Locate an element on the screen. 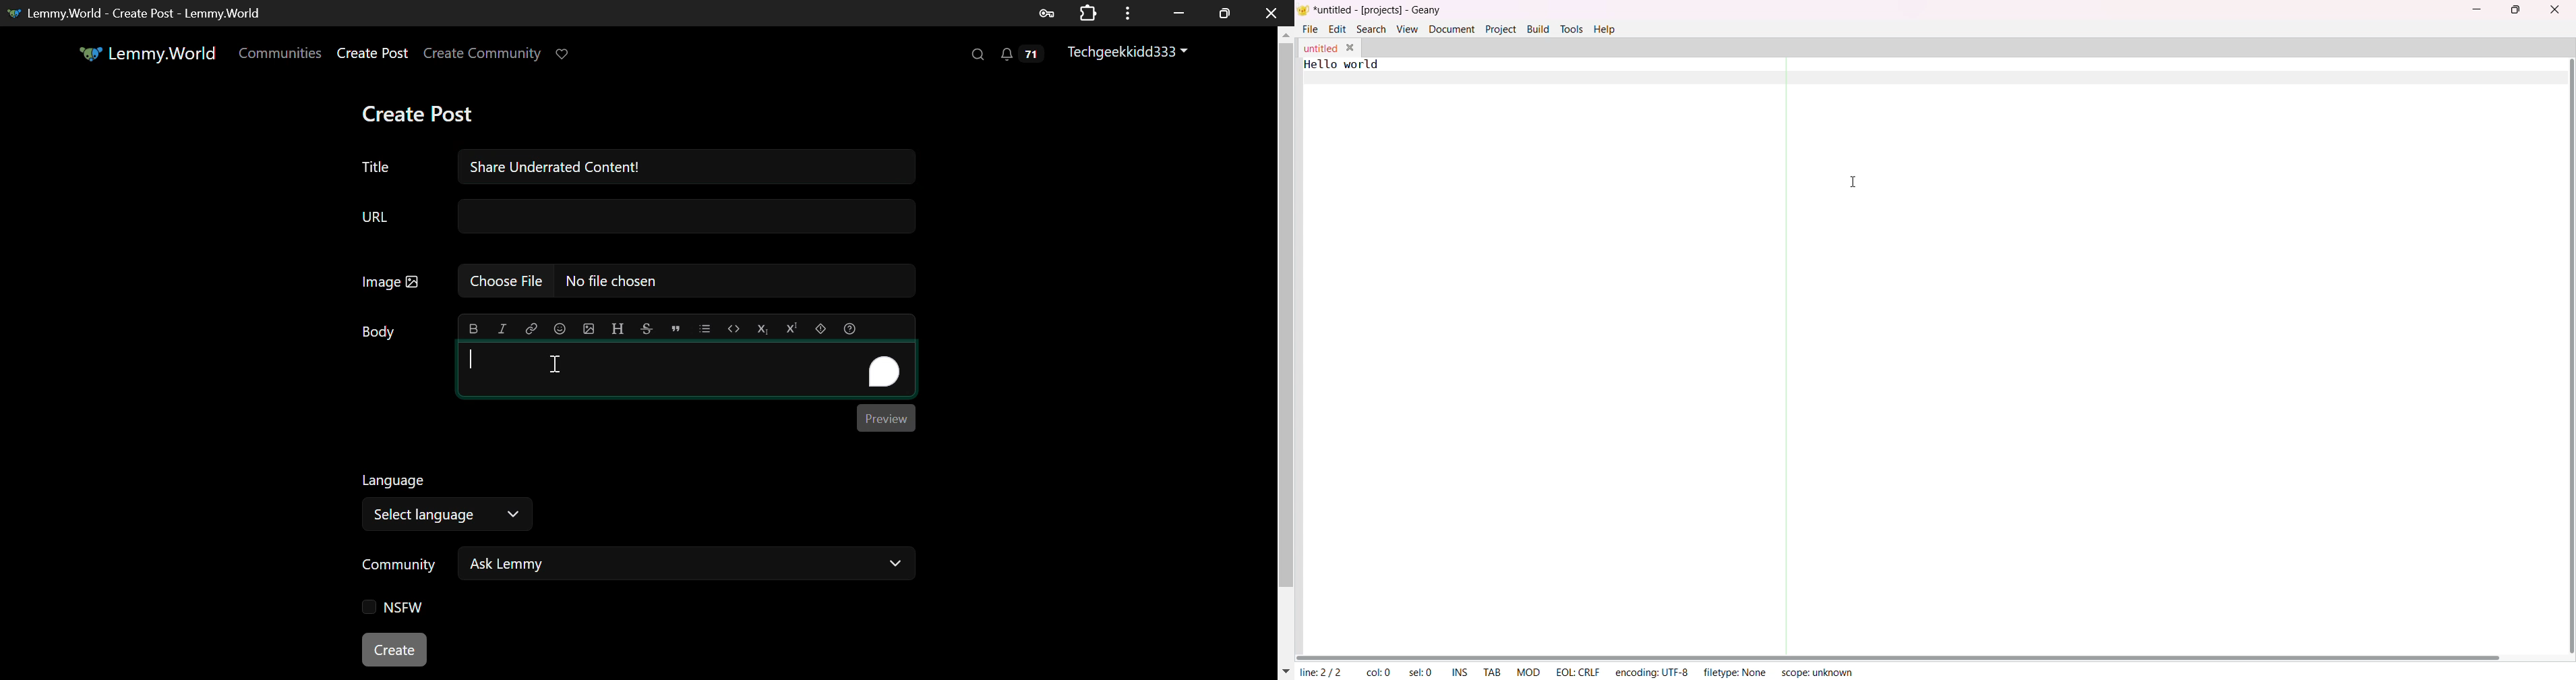 The width and height of the screenshot is (2576, 700). Close Window is located at coordinates (1271, 11).